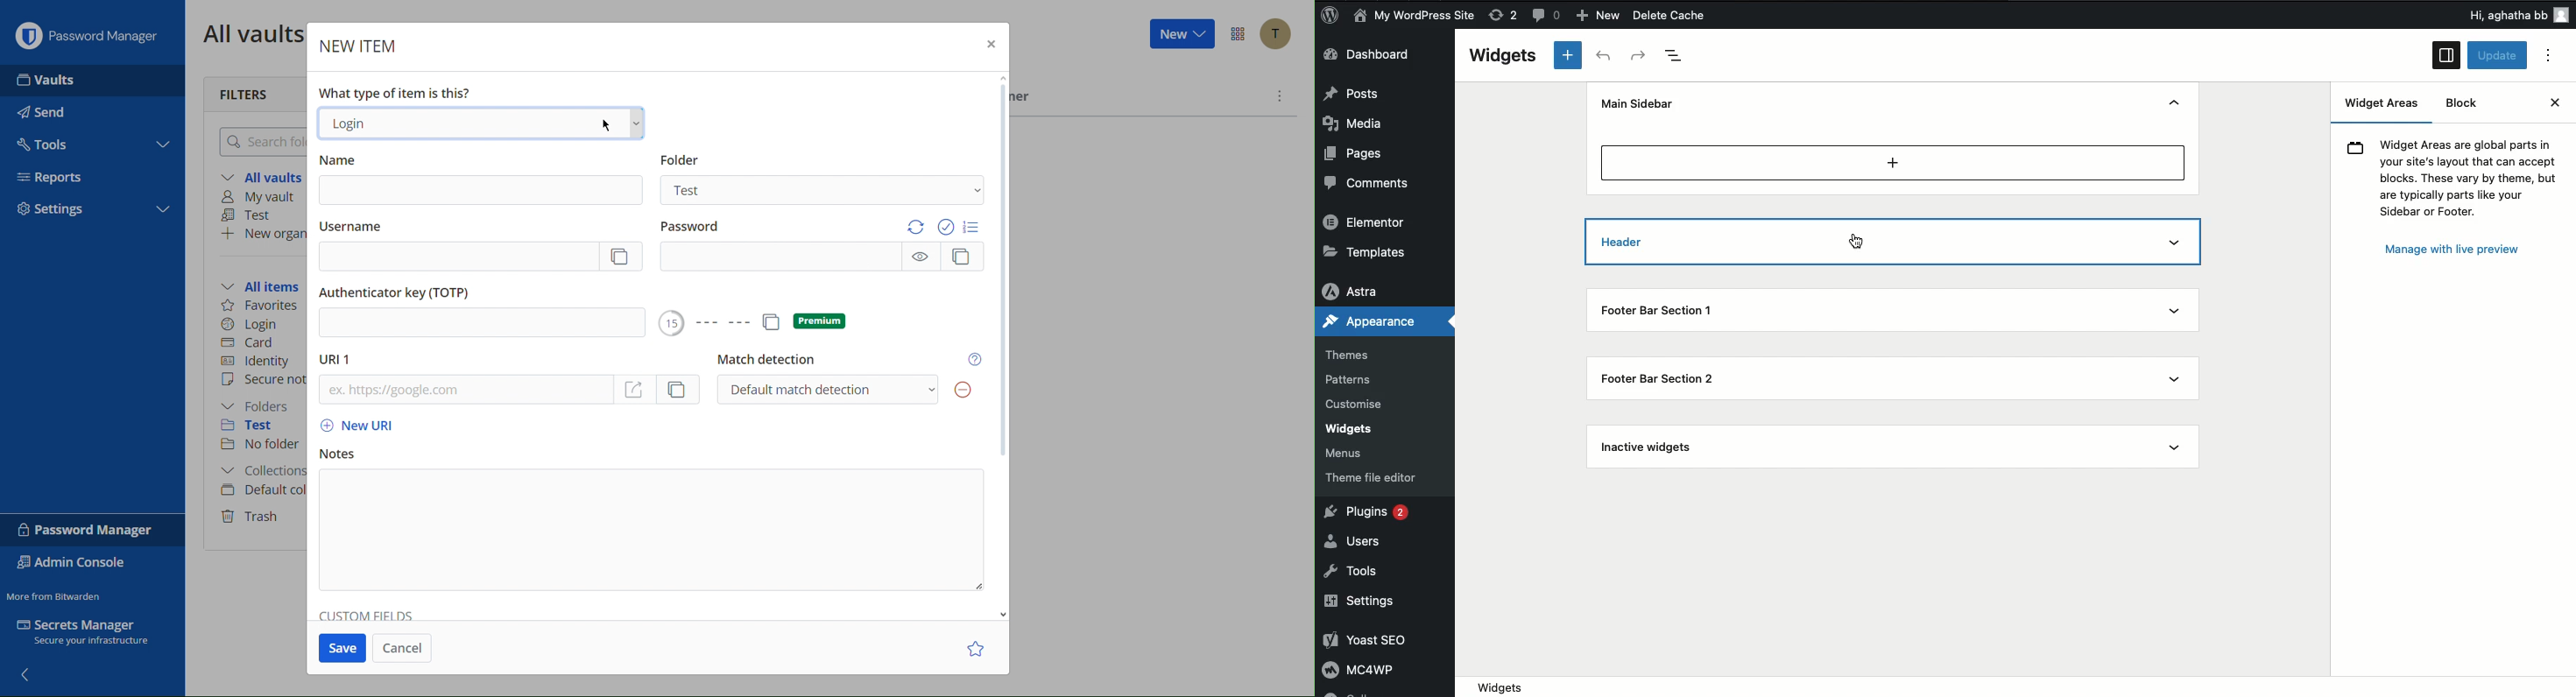  What do you see at coordinates (339, 649) in the screenshot?
I see `Save` at bounding box center [339, 649].